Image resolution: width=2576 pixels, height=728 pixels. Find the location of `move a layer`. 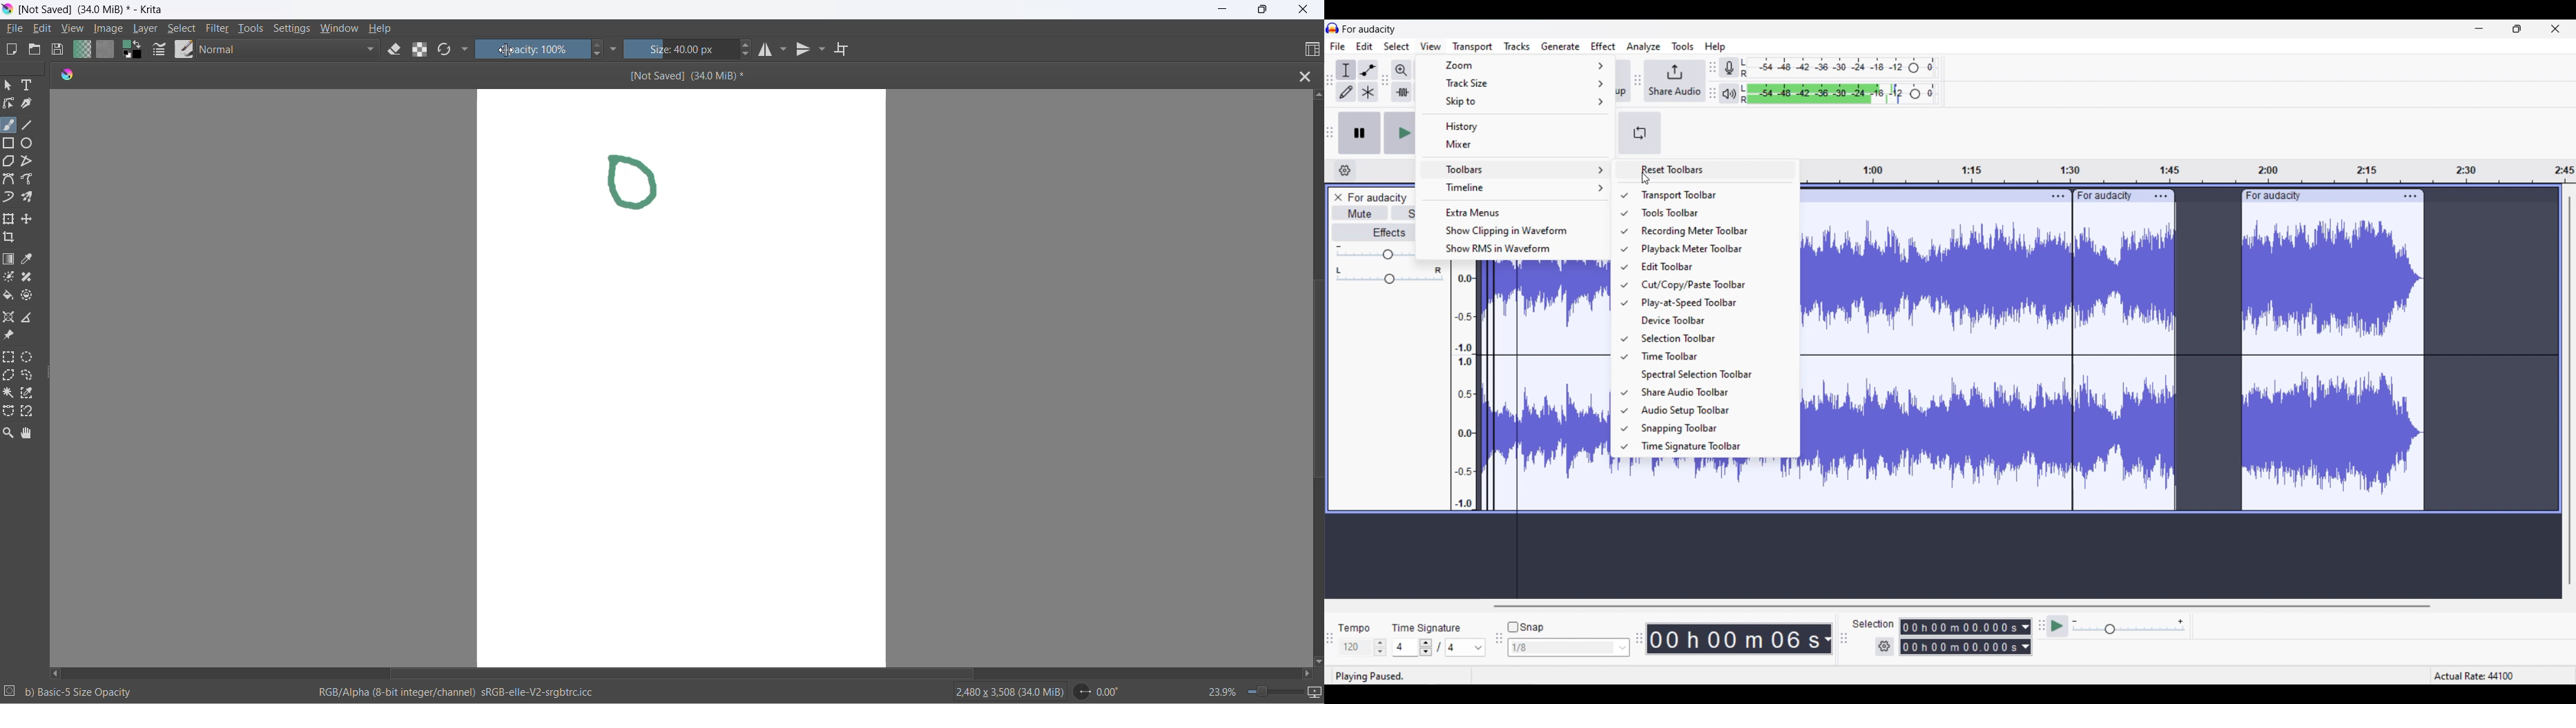

move a layer is located at coordinates (31, 217).